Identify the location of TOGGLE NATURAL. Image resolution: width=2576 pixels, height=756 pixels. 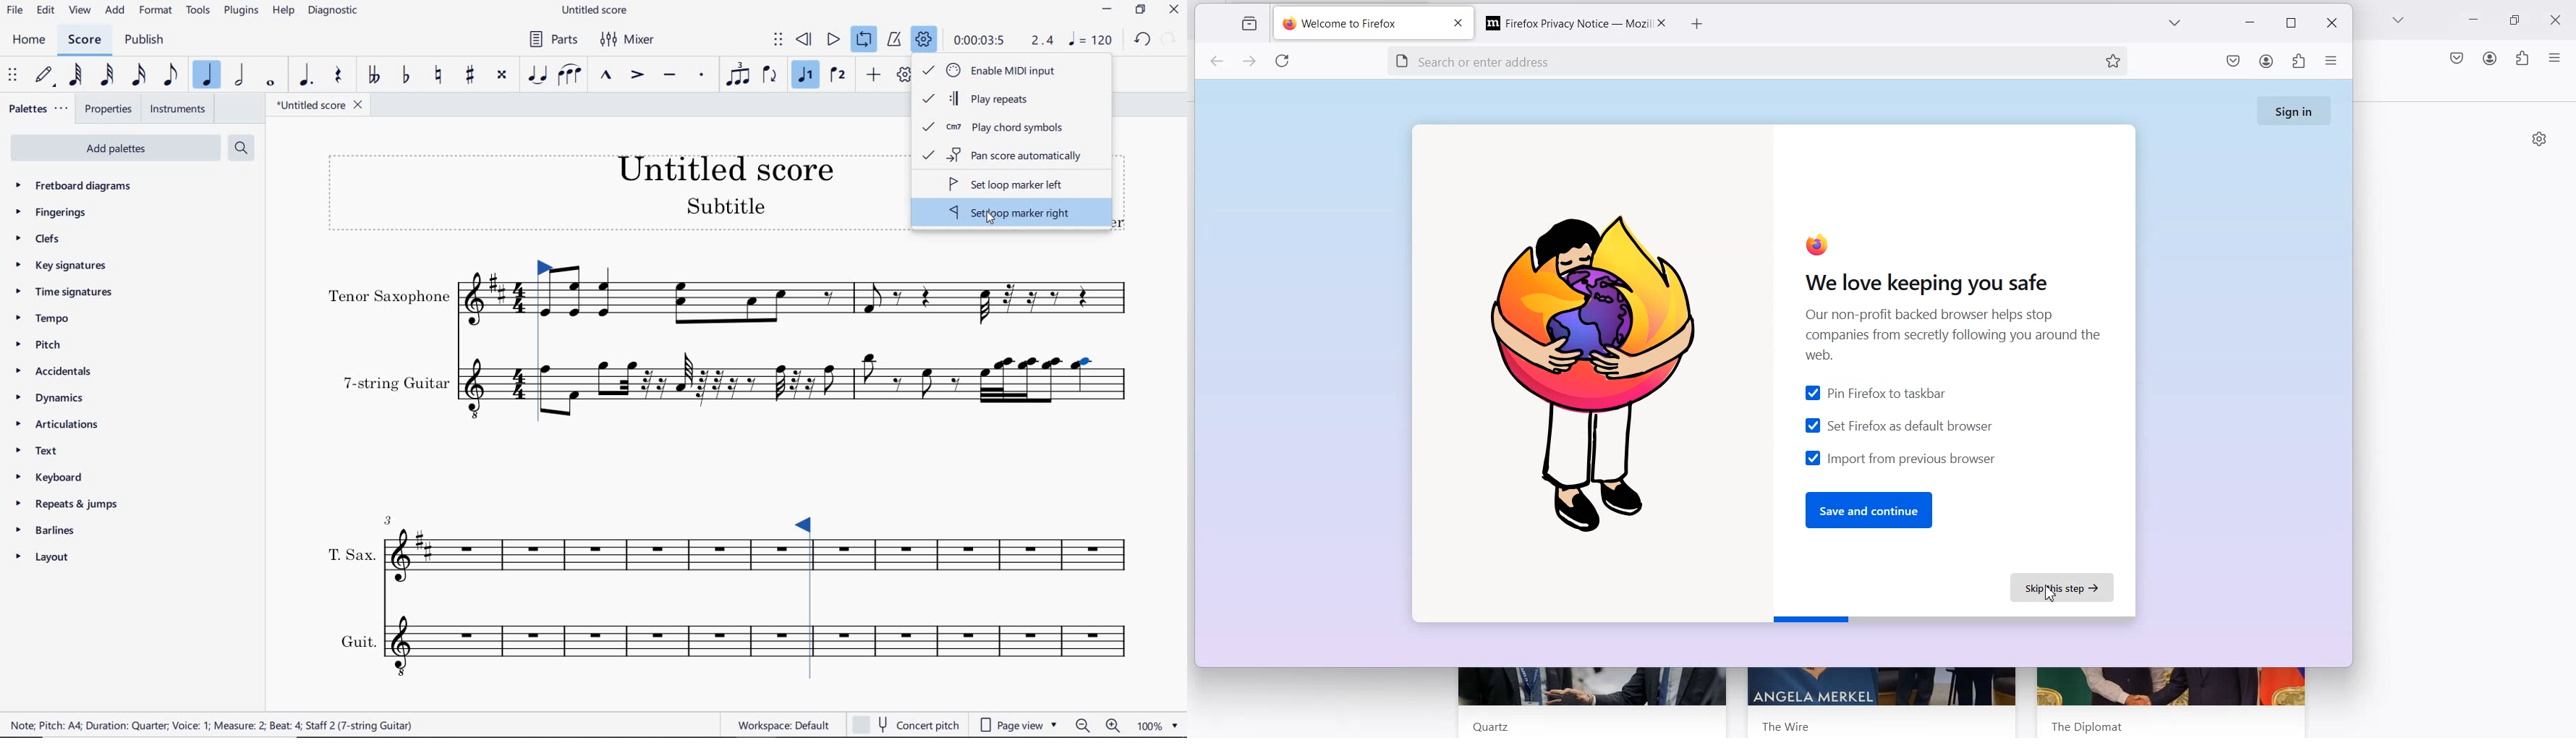
(438, 75).